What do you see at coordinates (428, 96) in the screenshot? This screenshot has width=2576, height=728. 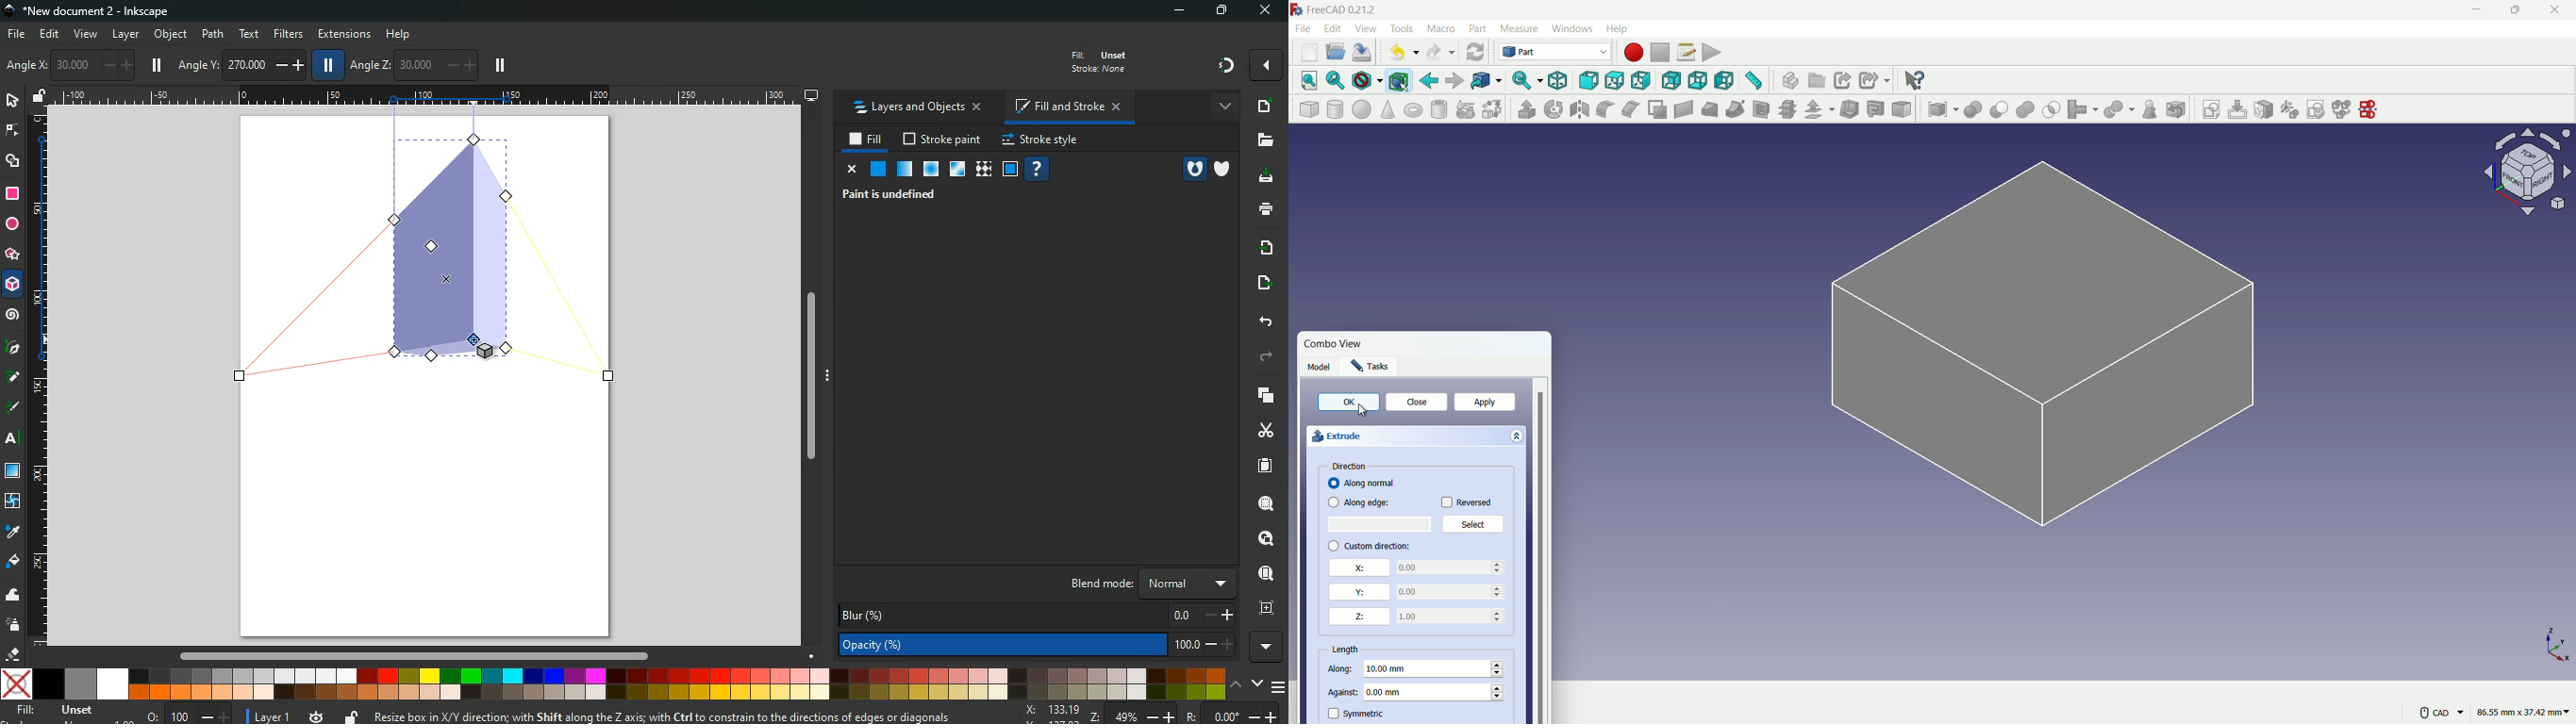 I see `Ruler` at bounding box center [428, 96].